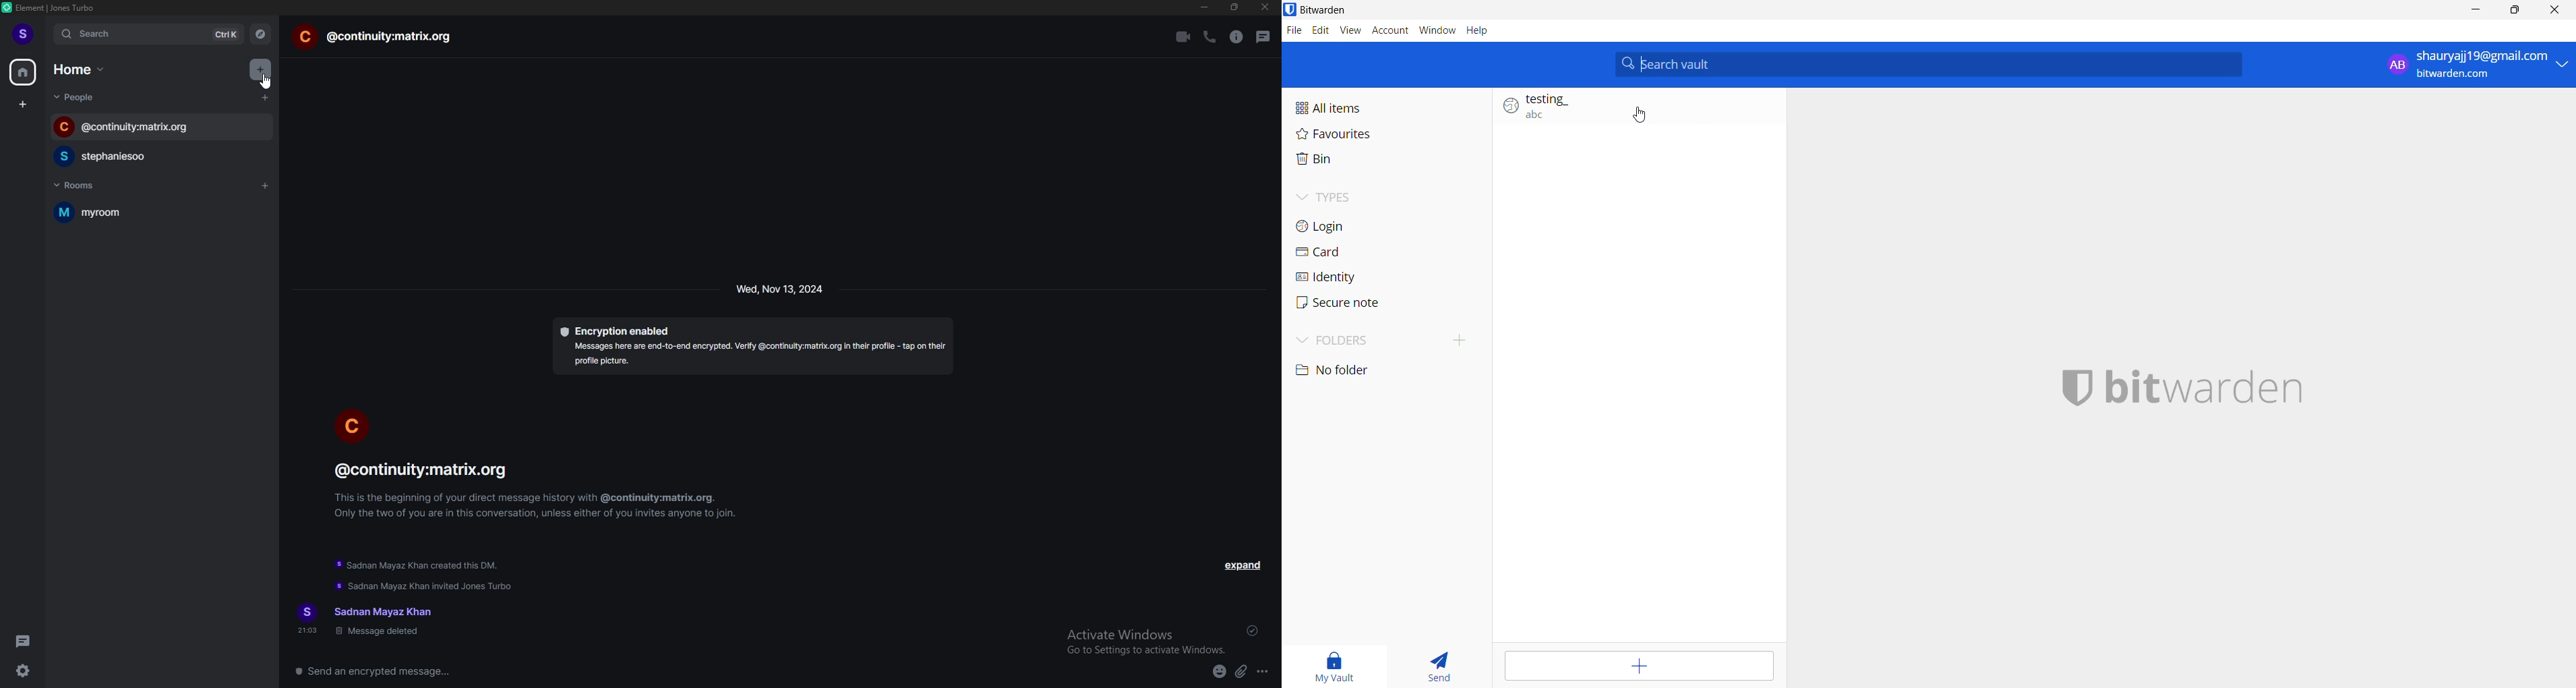 This screenshot has height=700, width=2576. I want to click on Login and logout options, so click(2474, 67).